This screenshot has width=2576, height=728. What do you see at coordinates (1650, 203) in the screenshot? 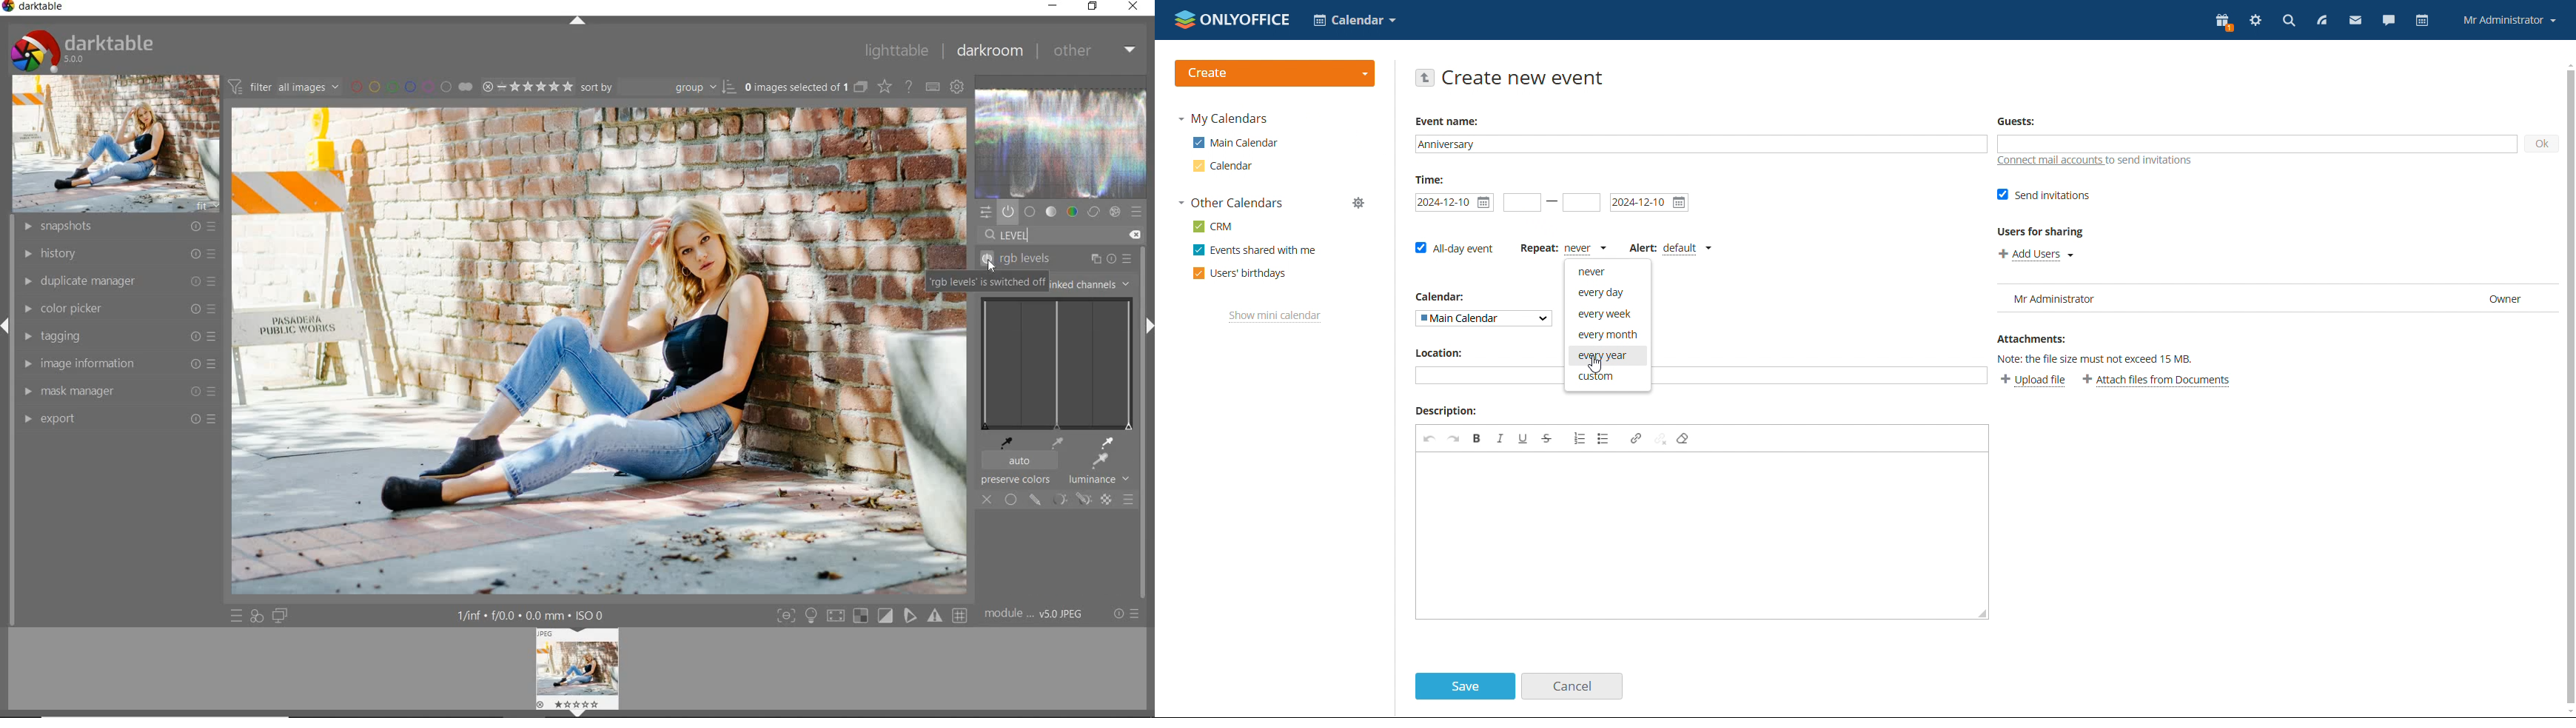
I see `end date` at bounding box center [1650, 203].